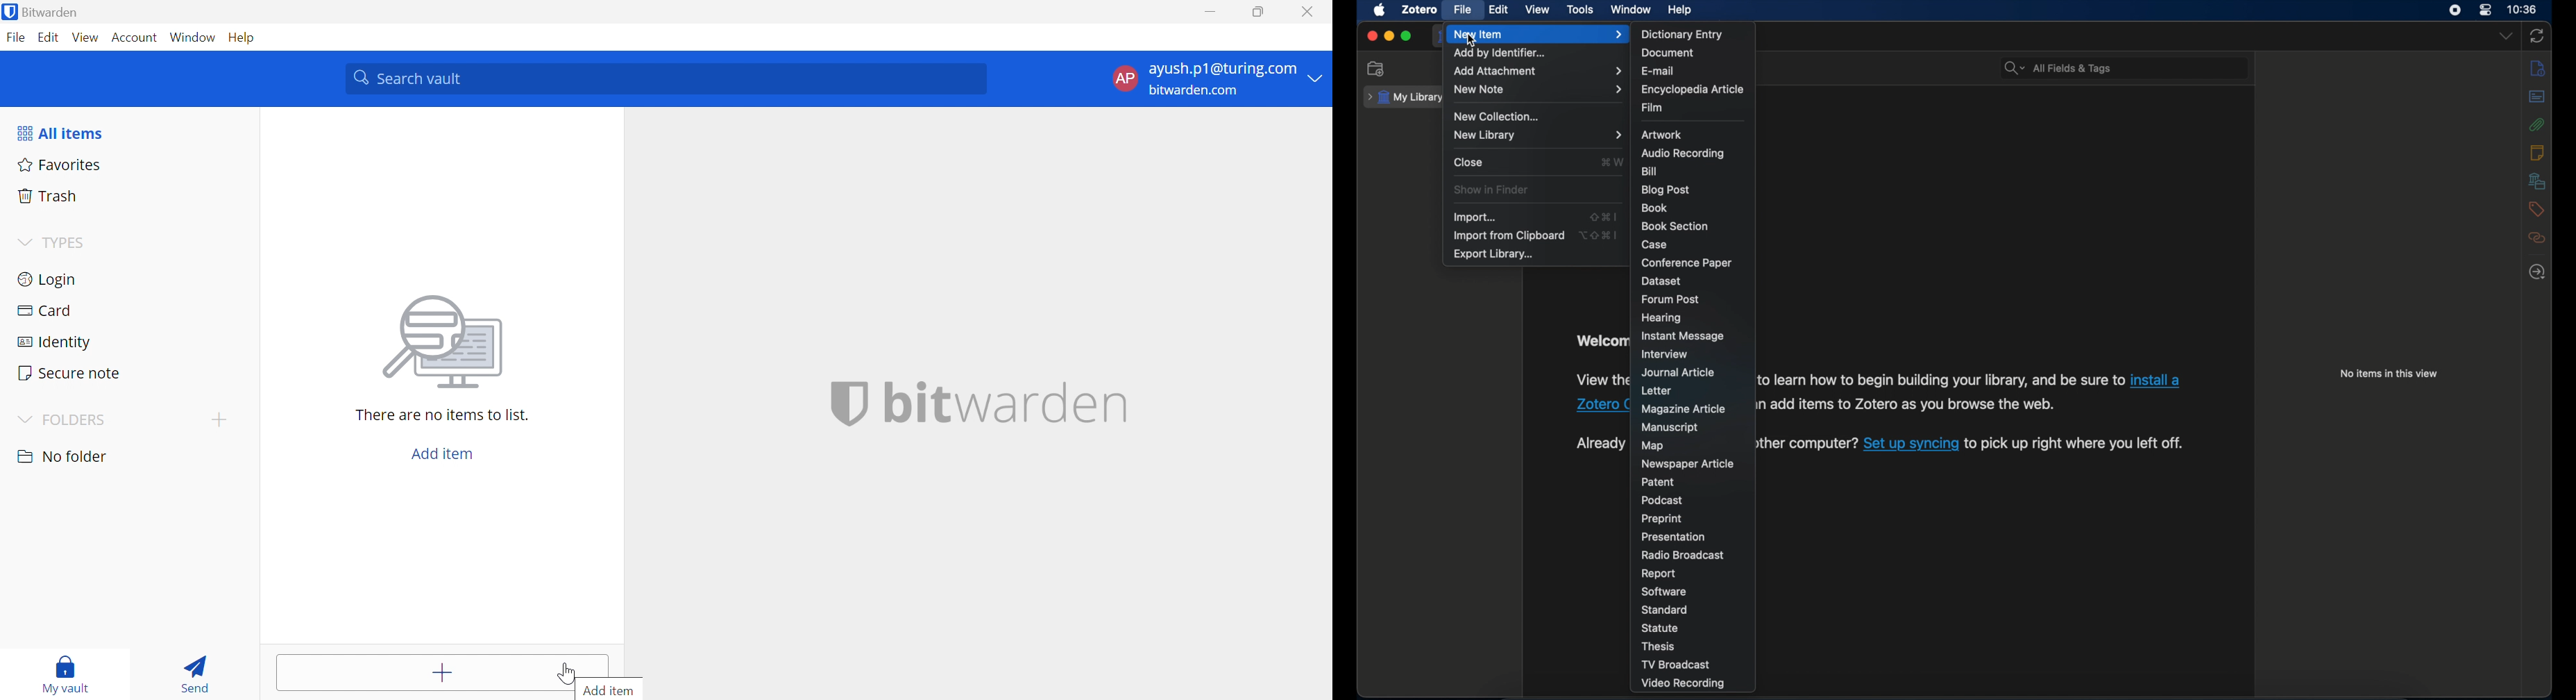  What do you see at coordinates (49, 279) in the screenshot?
I see `Login` at bounding box center [49, 279].